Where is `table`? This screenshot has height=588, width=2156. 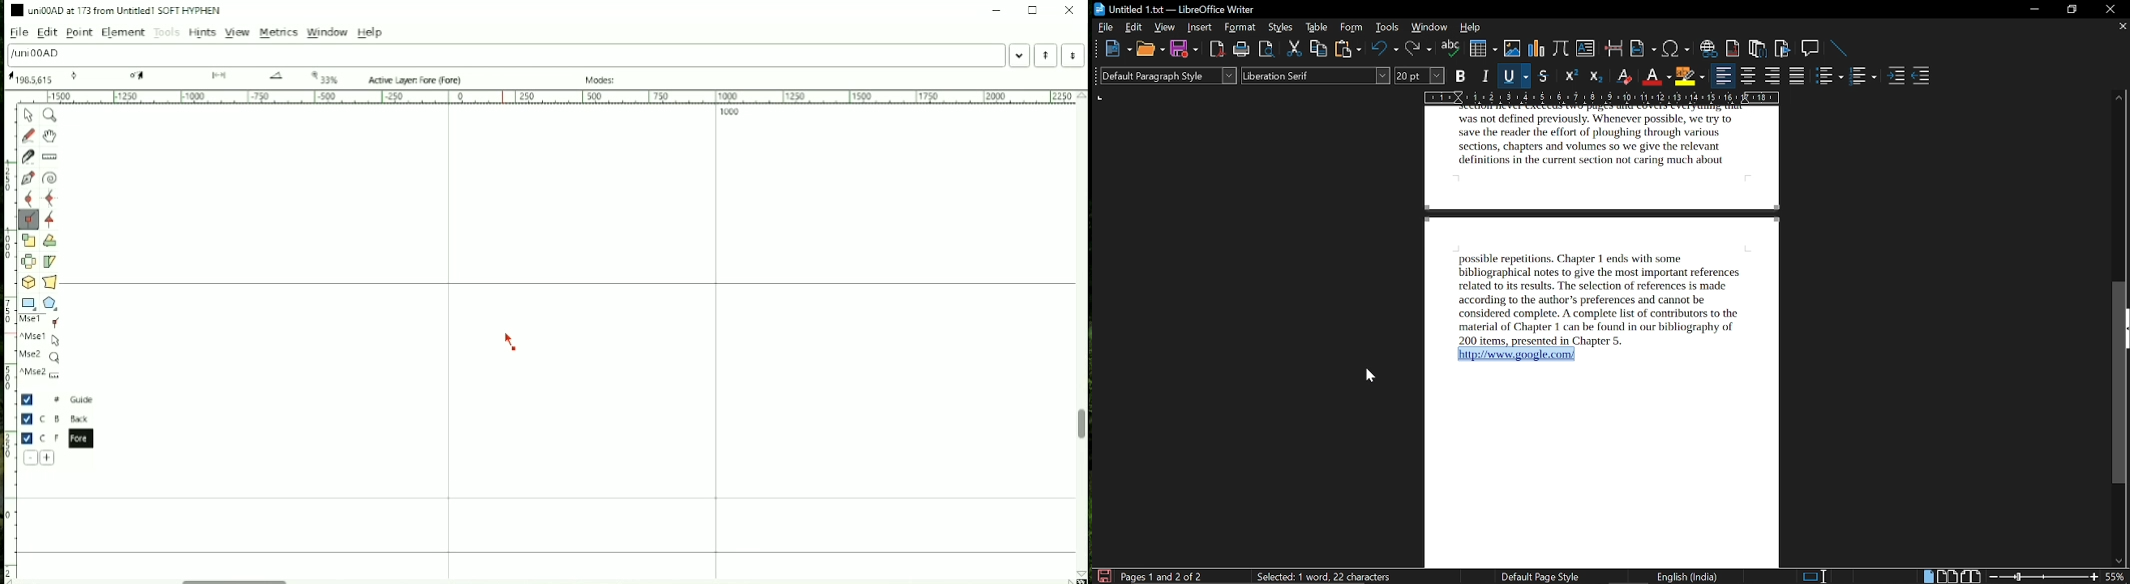
table is located at coordinates (1317, 28).